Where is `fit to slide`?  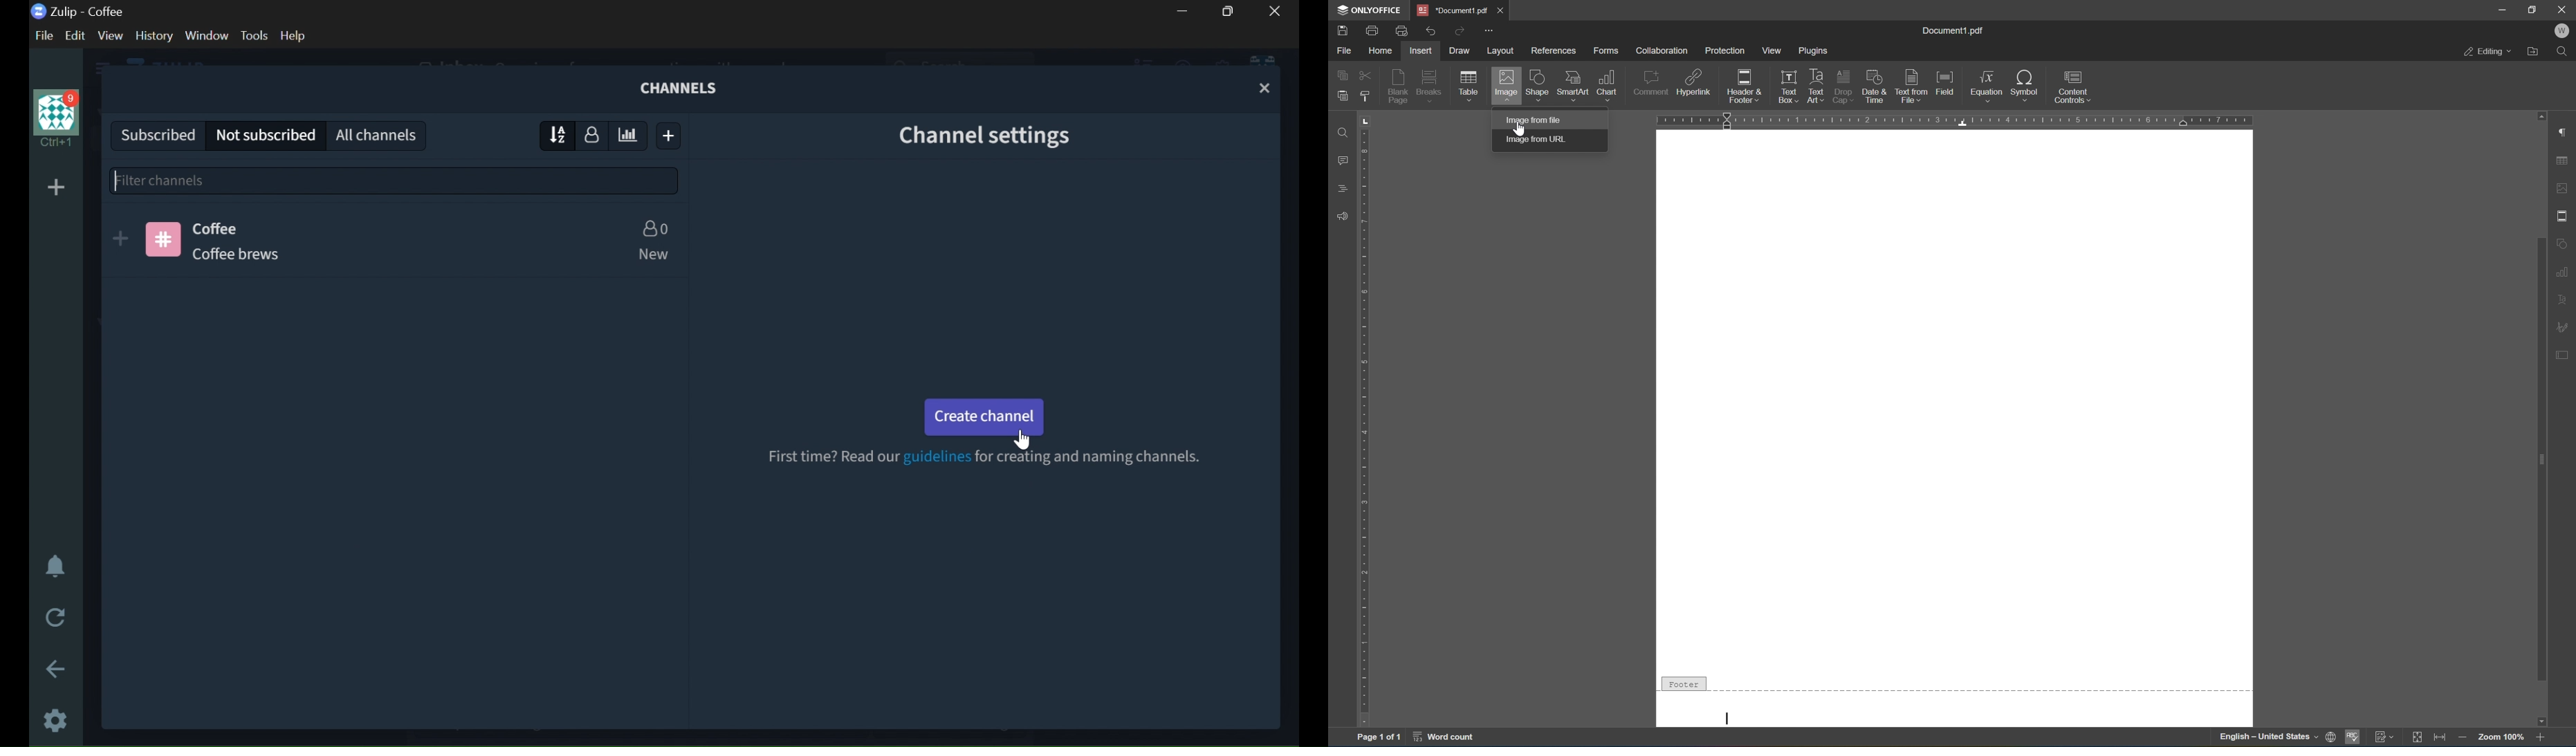 fit to slide is located at coordinates (2417, 738).